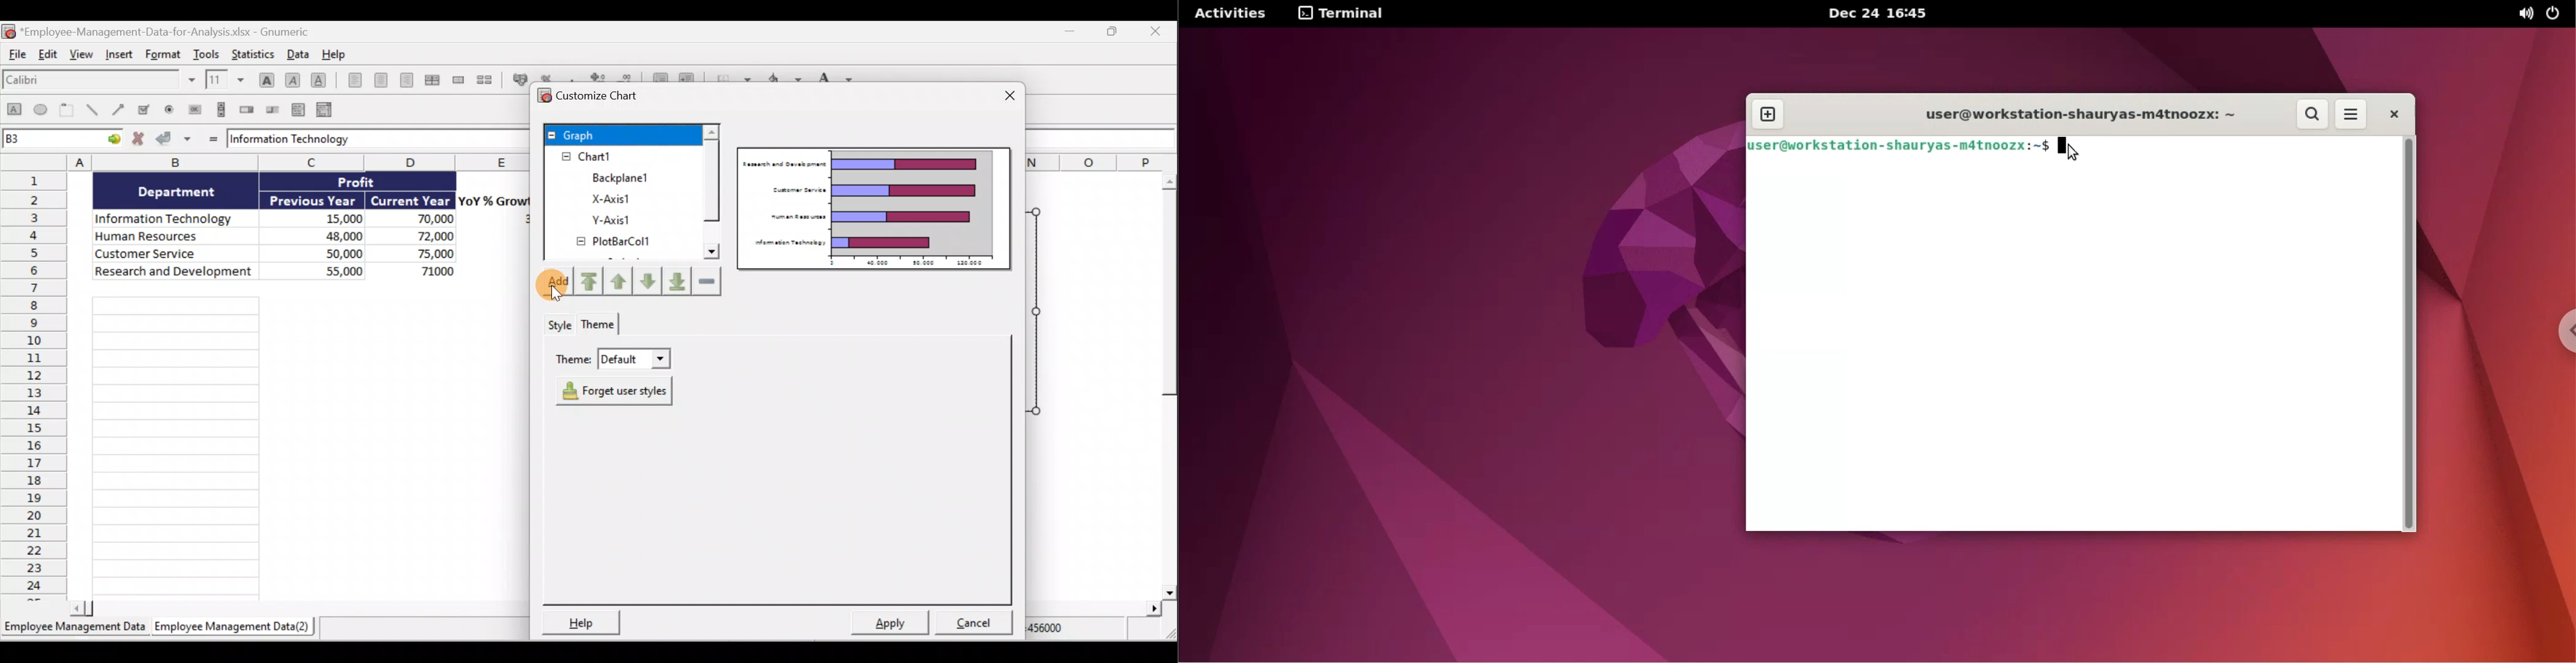  Describe the element at coordinates (587, 281) in the screenshot. I see `Move top` at that location.